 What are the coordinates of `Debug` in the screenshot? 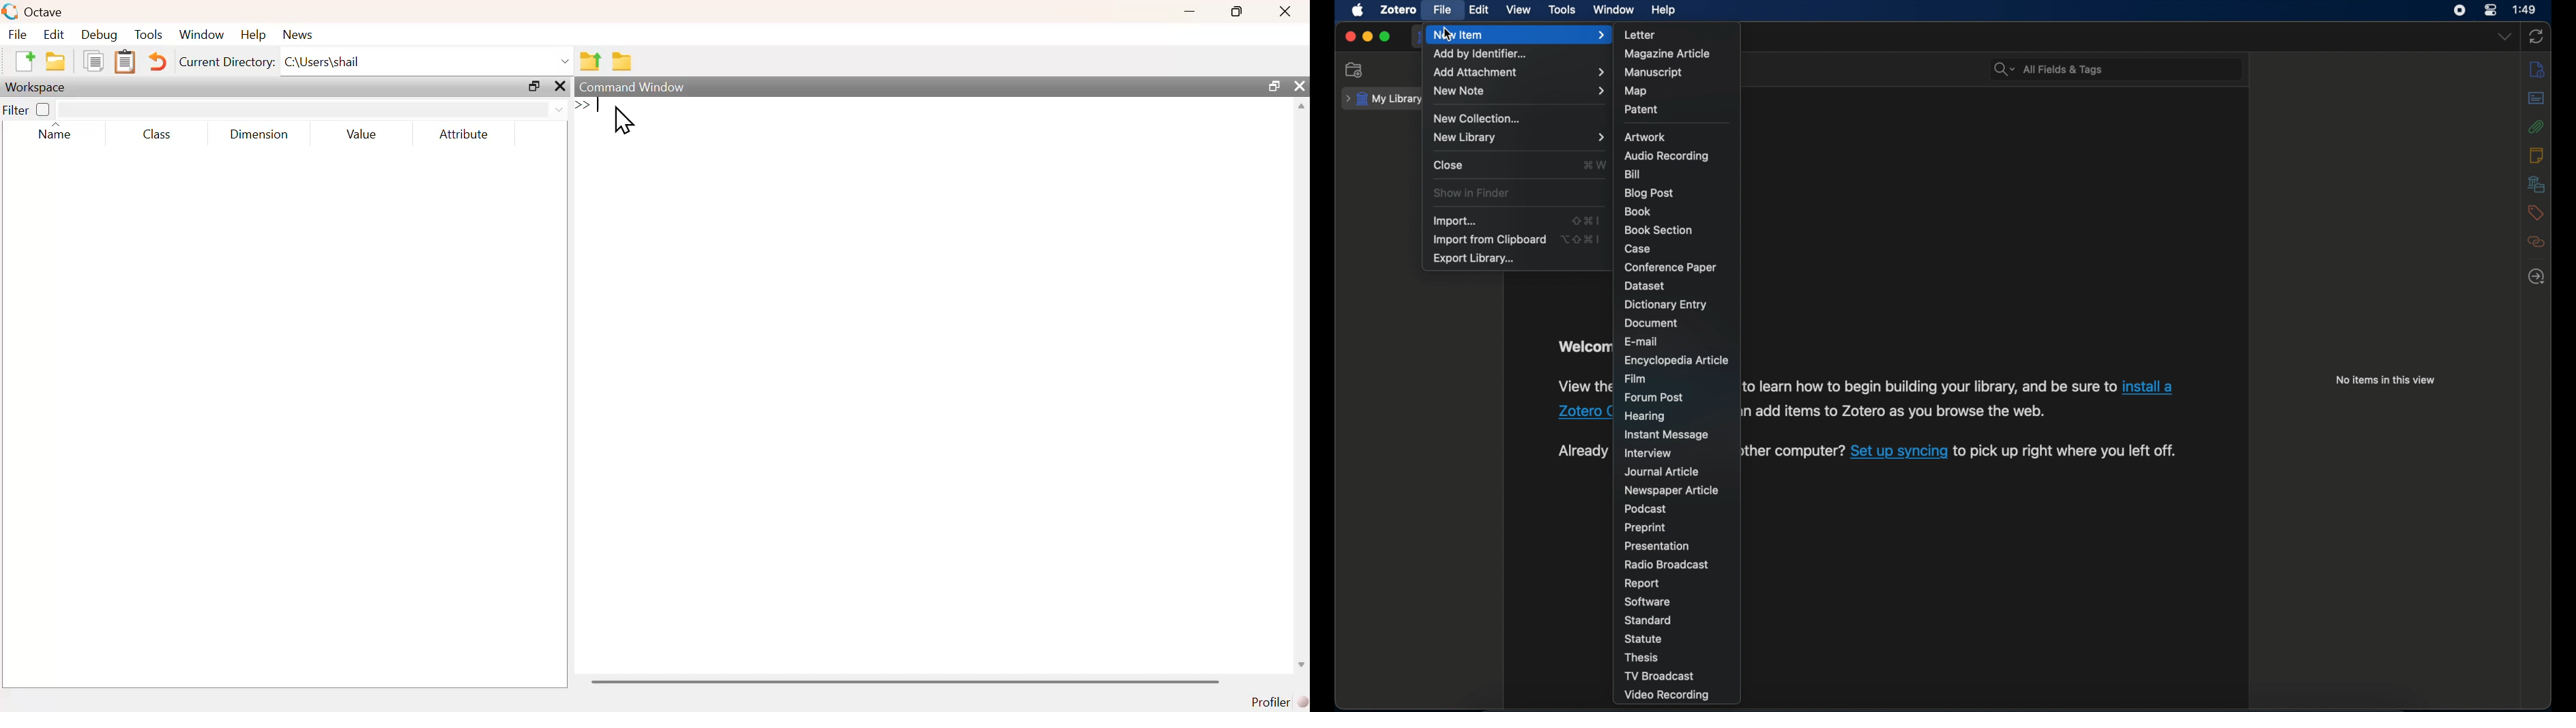 It's located at (99, 35).